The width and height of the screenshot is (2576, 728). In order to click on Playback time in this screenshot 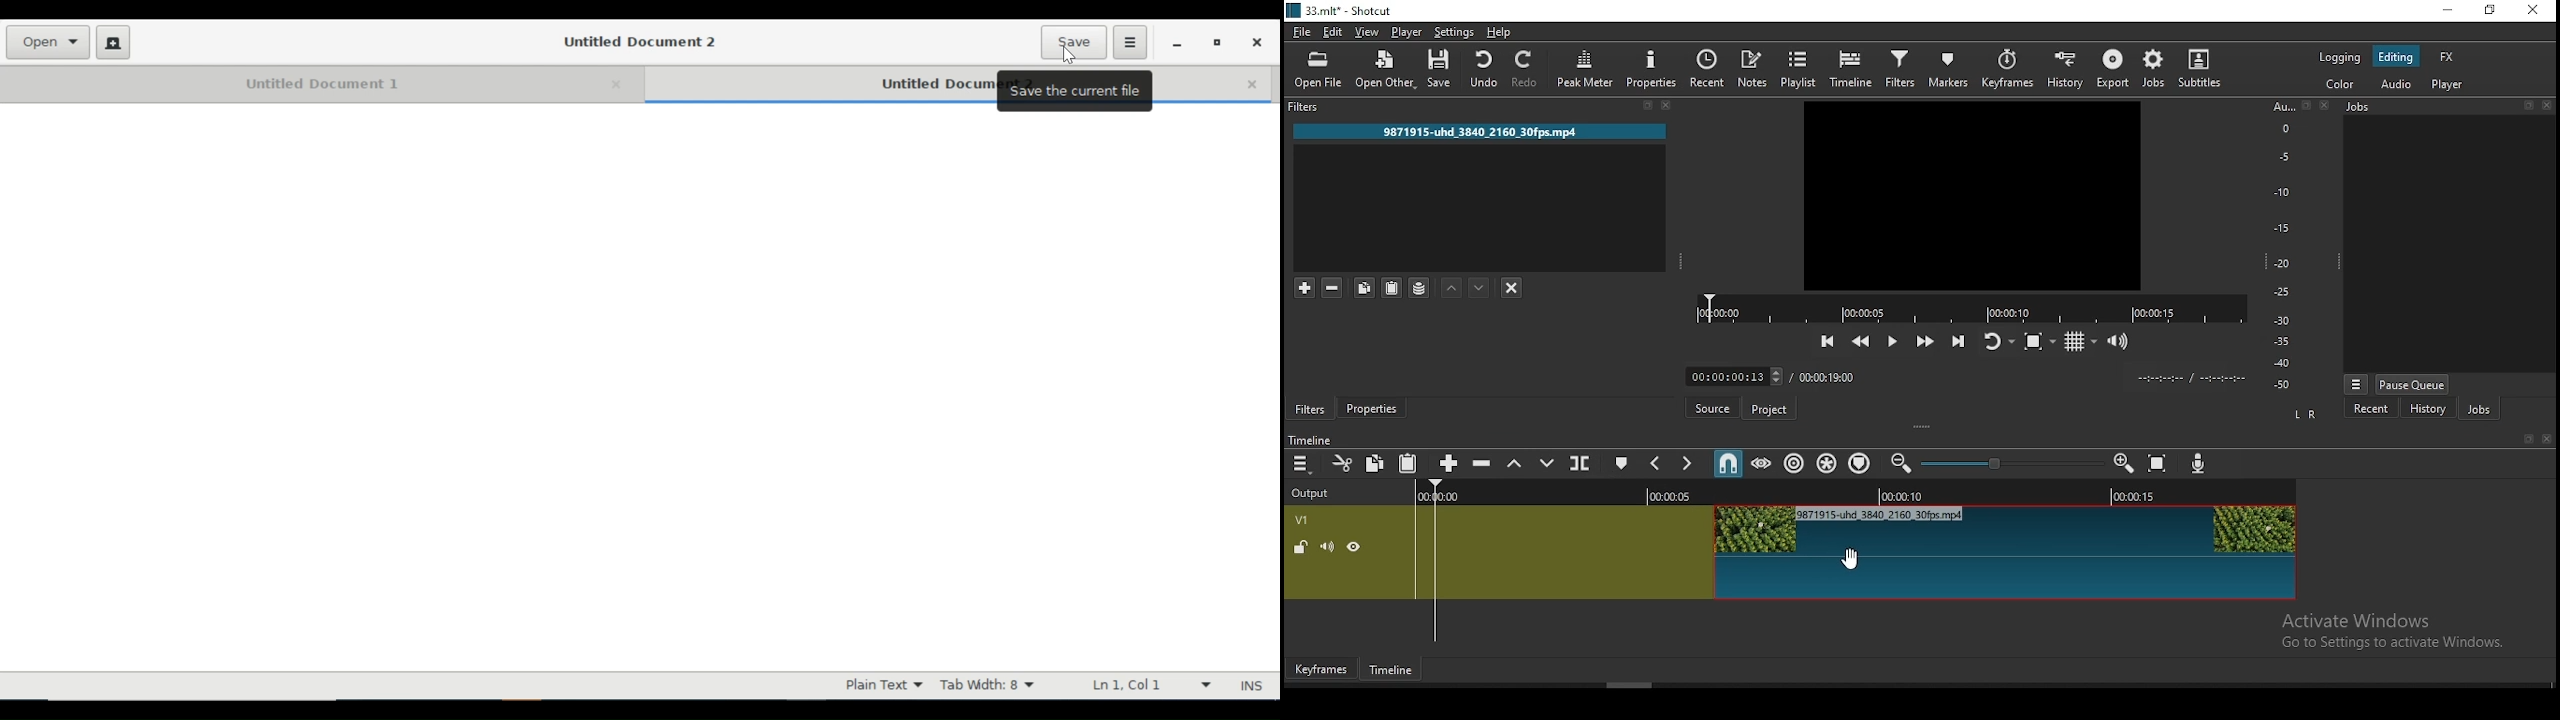, I will do `click(2194, 379)`.